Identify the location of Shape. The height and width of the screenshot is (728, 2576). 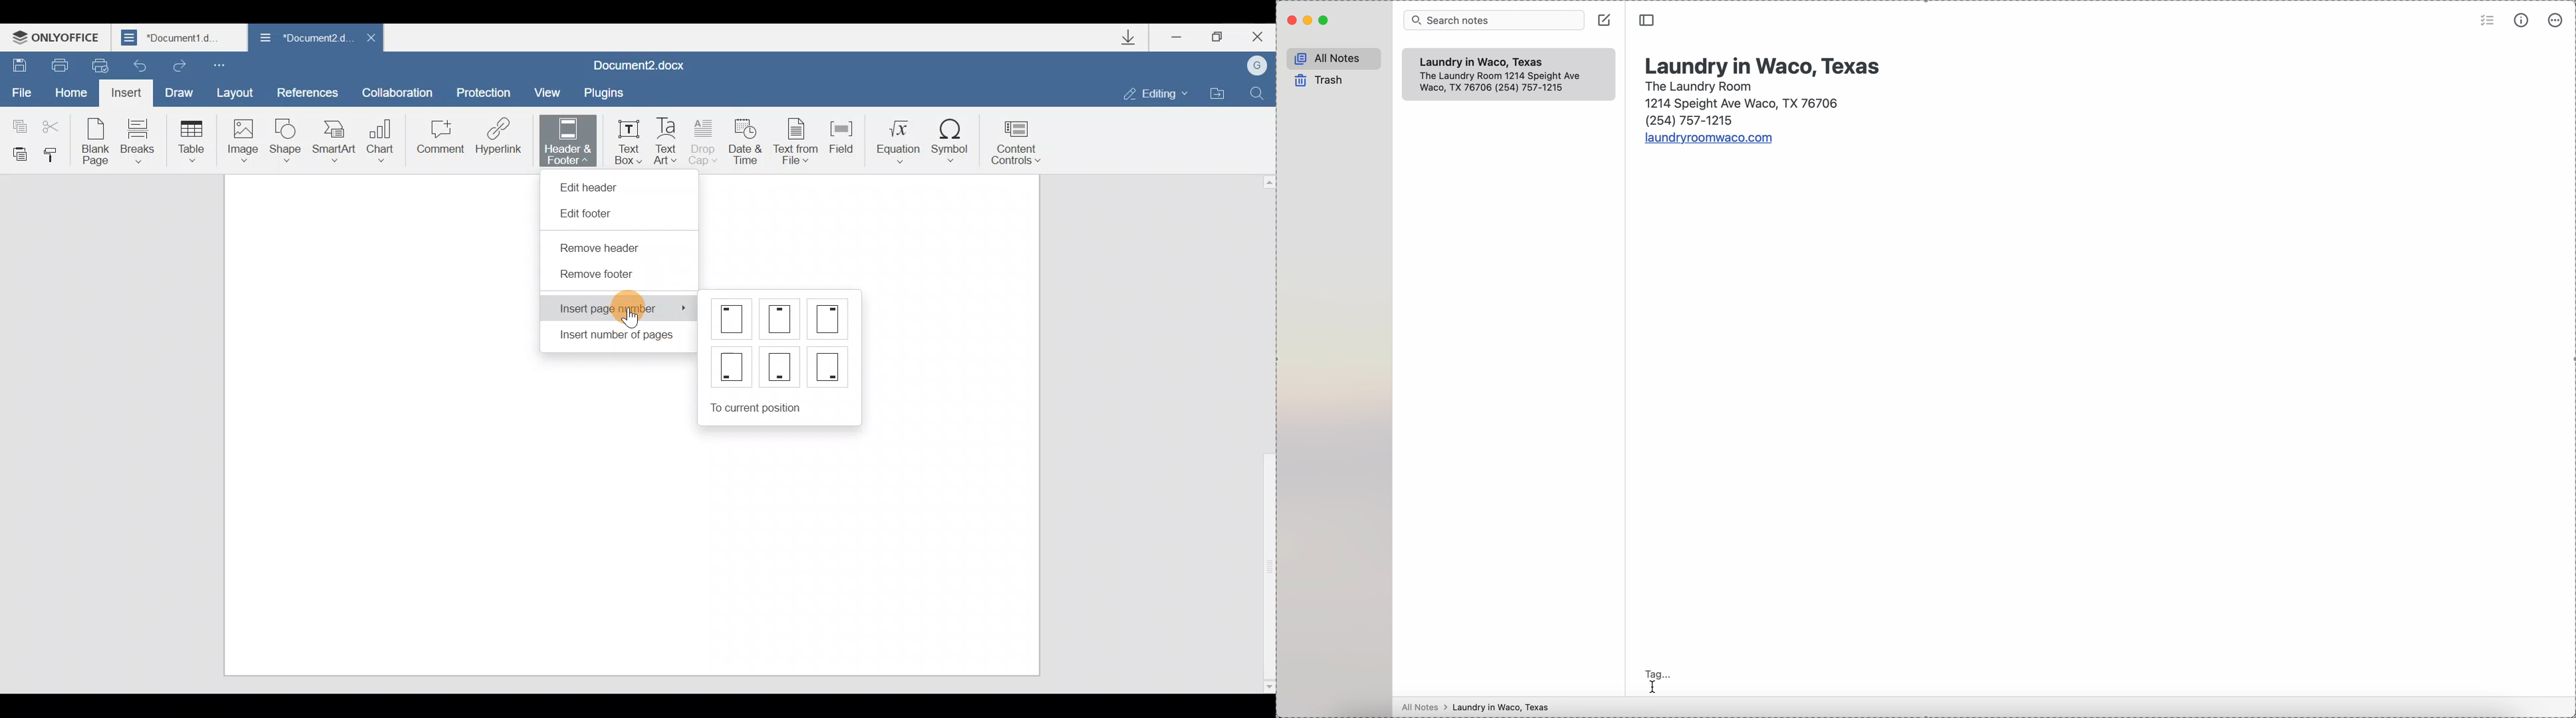
(287, 139).